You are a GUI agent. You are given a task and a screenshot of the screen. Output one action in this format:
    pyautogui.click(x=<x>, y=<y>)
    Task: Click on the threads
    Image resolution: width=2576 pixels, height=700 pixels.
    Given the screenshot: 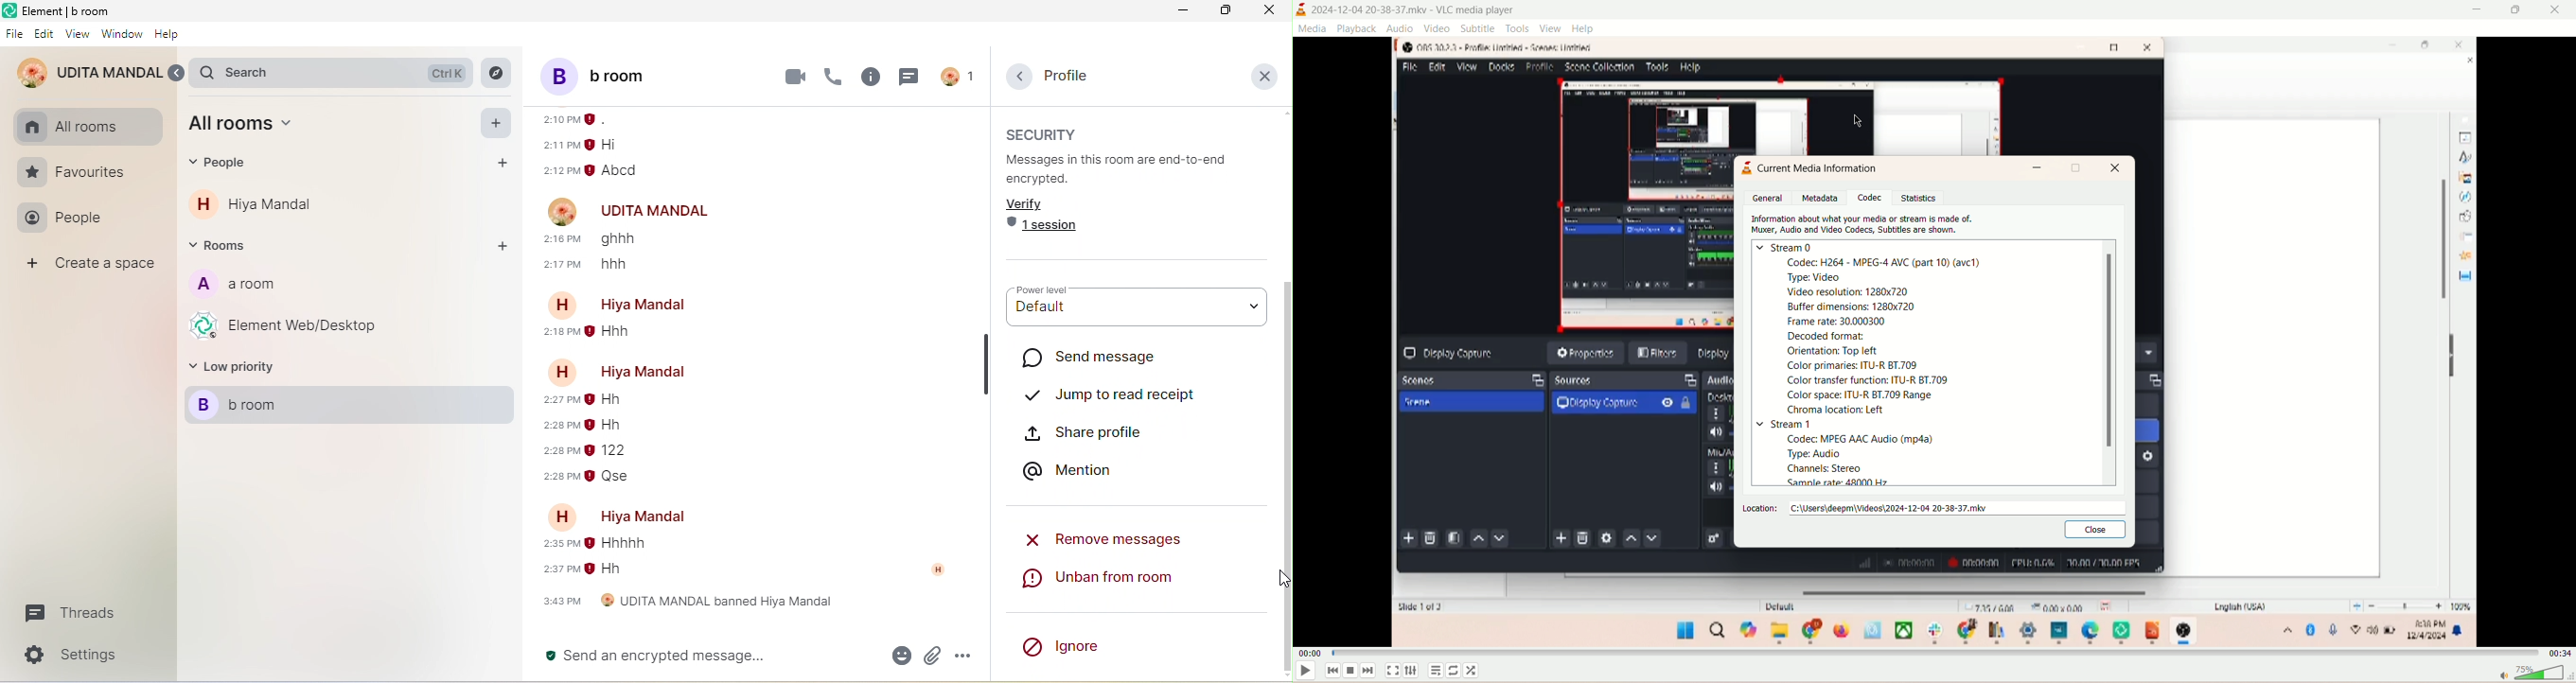 What is the action you would take?
    pyautogui.click(x=66, y=616)
    